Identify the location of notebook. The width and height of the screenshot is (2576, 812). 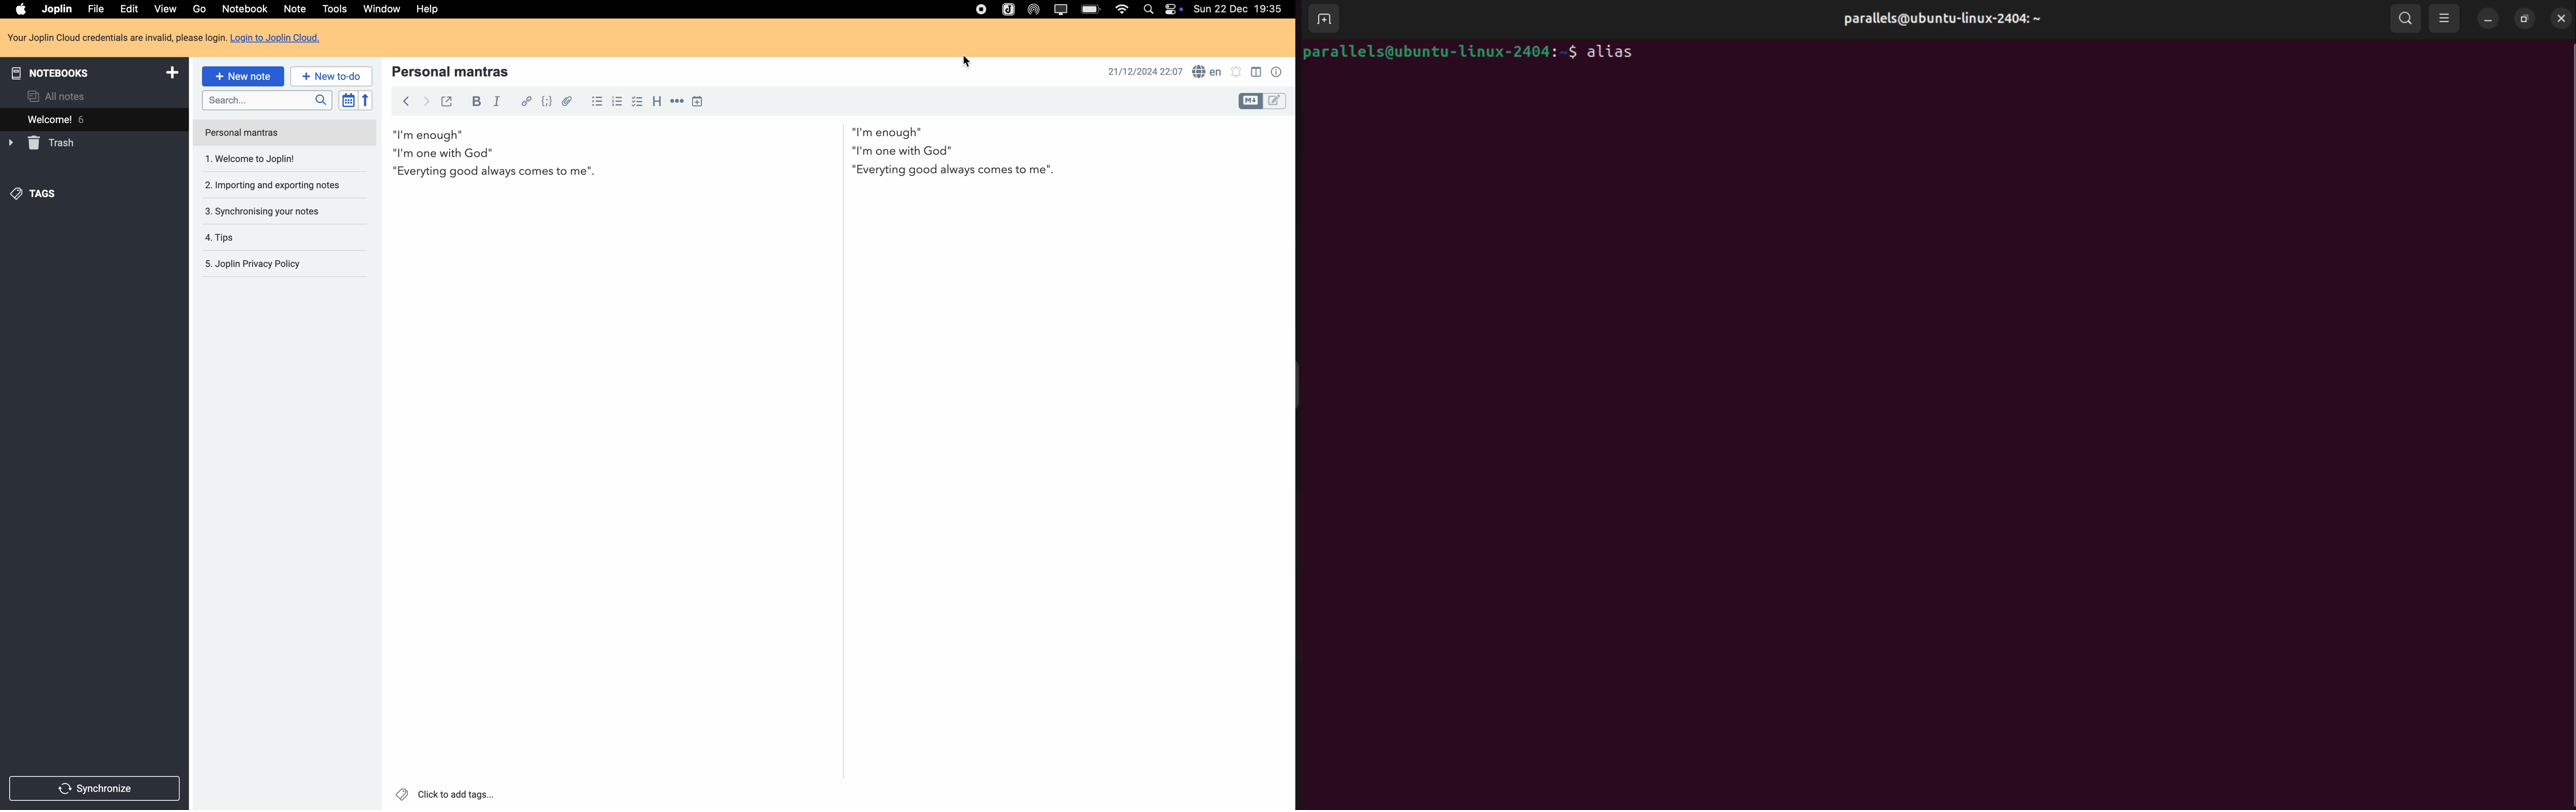
(244, 9).